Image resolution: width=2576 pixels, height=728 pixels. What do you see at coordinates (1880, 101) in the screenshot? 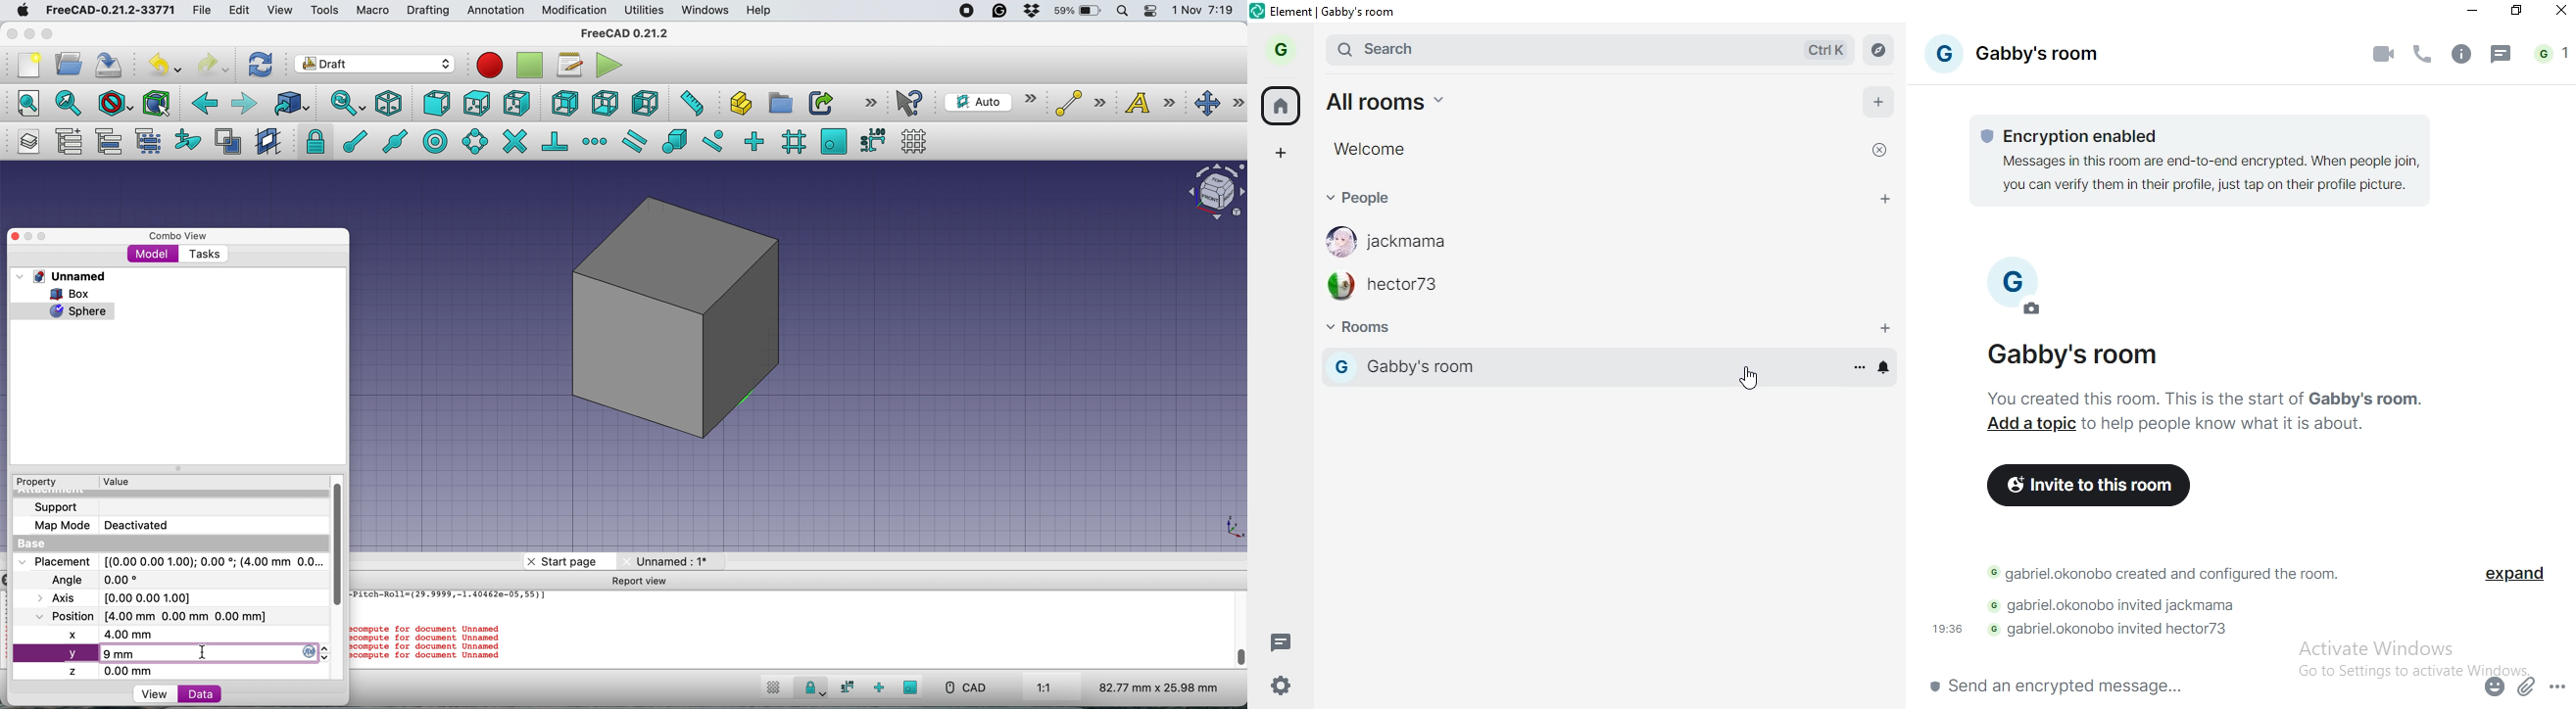
I see `add` at bounding box center [1880, 101].